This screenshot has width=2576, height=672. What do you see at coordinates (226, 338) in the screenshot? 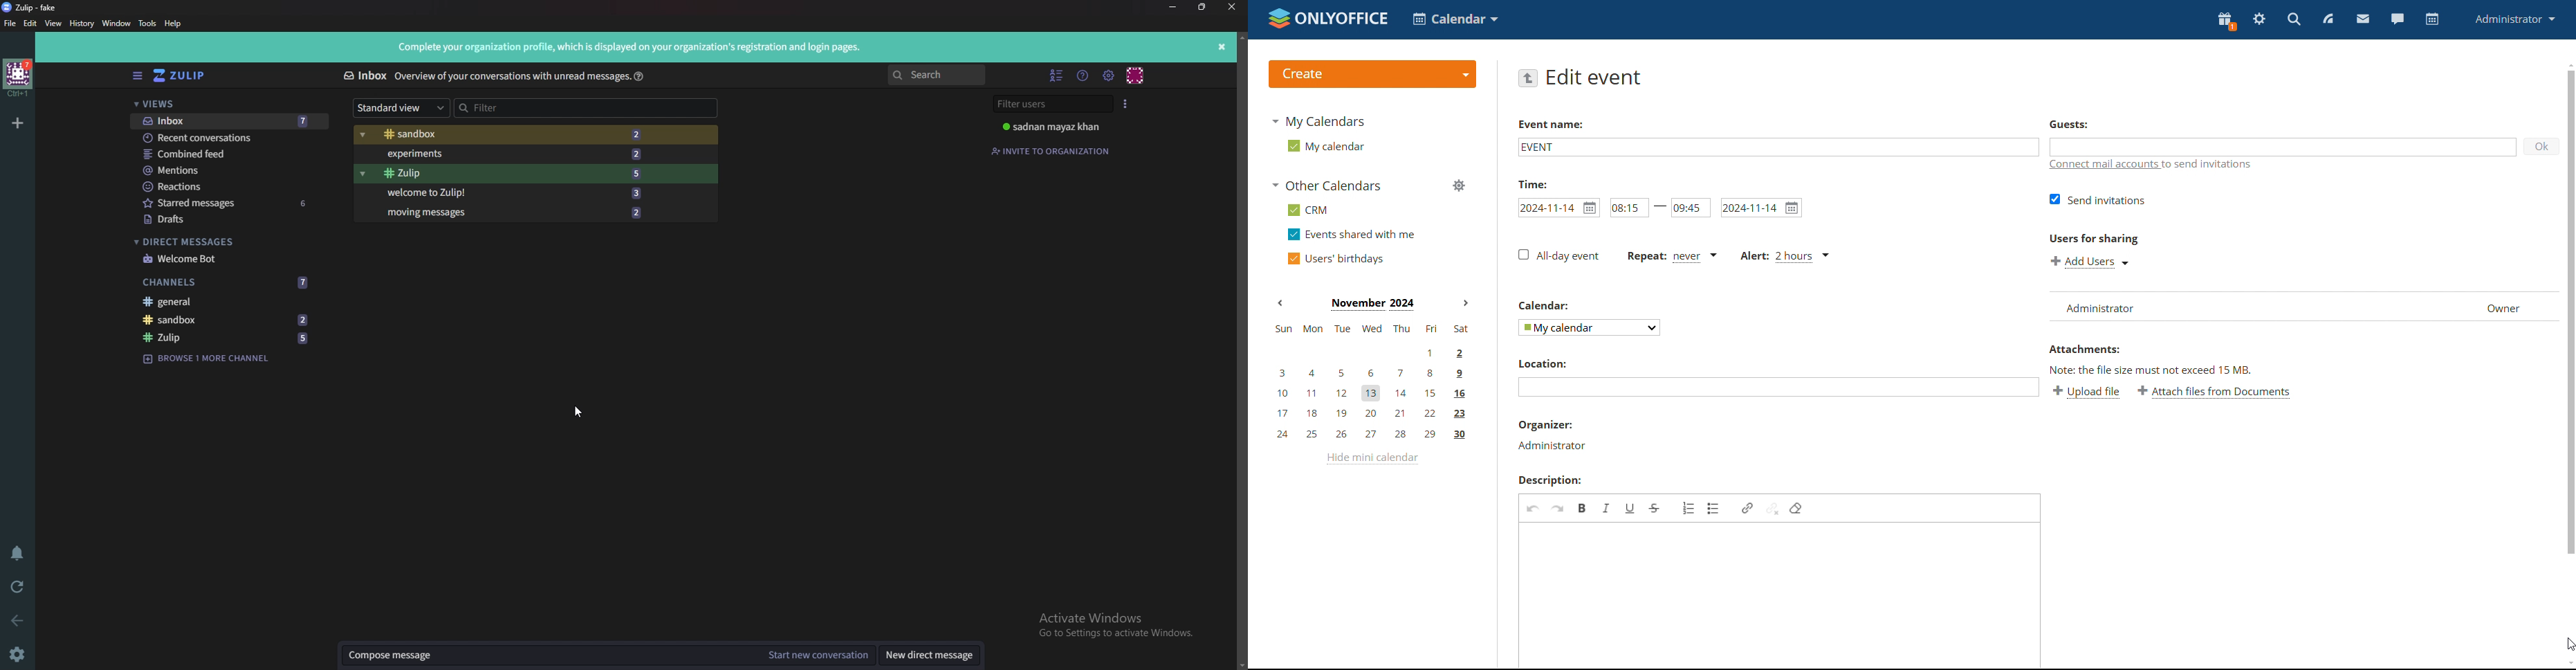
I see `zulip` at bounding box center [226, 338].